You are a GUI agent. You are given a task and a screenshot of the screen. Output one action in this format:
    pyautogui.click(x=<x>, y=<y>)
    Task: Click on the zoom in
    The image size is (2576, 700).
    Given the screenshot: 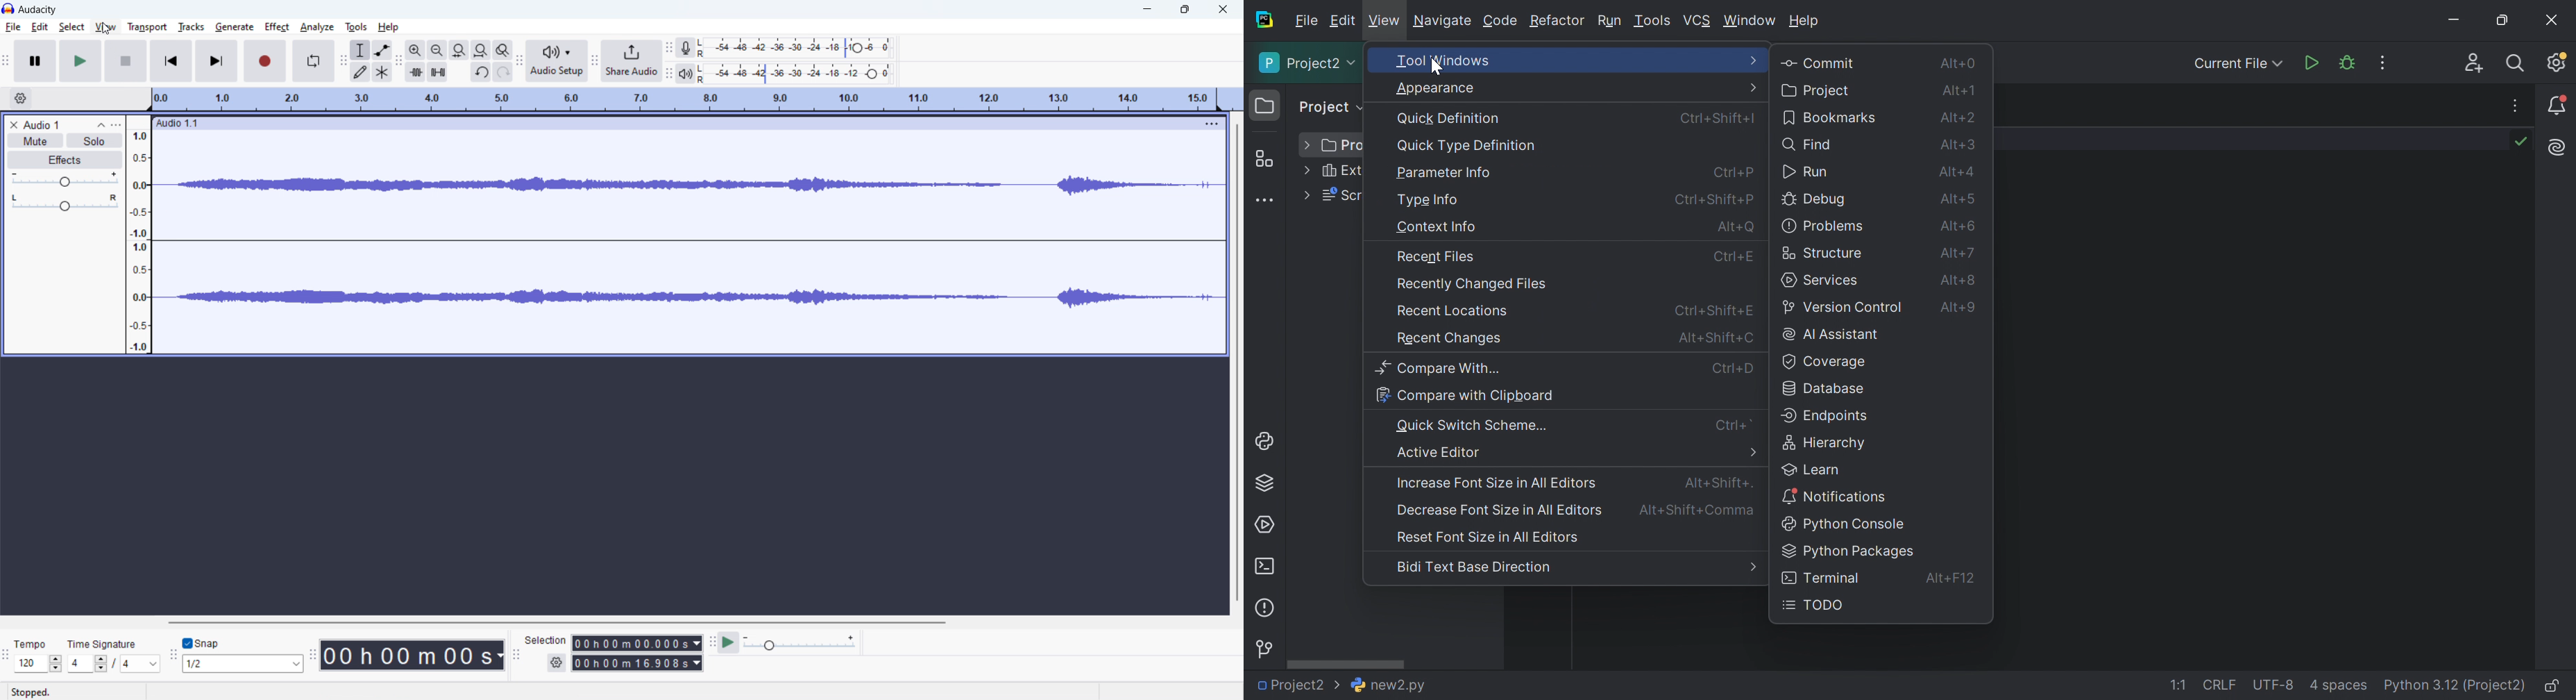 What is the action you would take?
    pyautogui.click(x=415, y=50)
    